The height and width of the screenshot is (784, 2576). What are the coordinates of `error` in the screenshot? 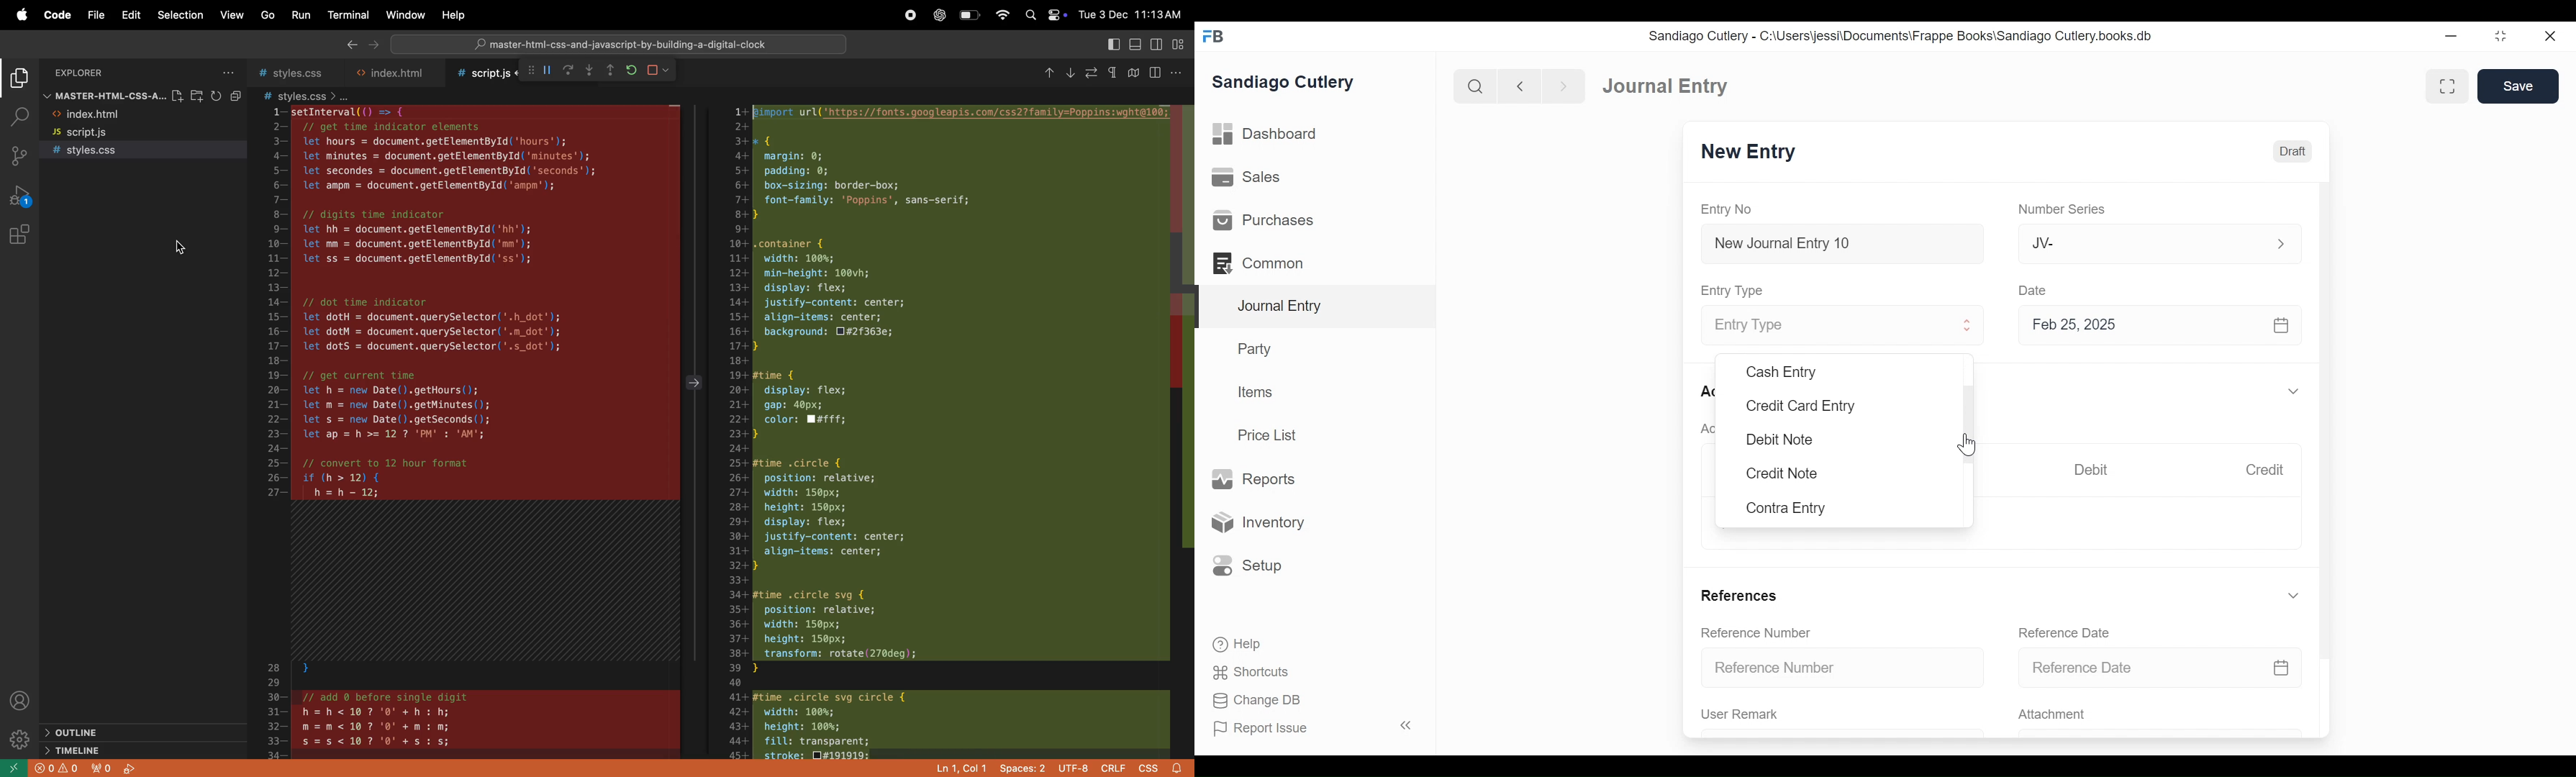 It's located at (52, 769).